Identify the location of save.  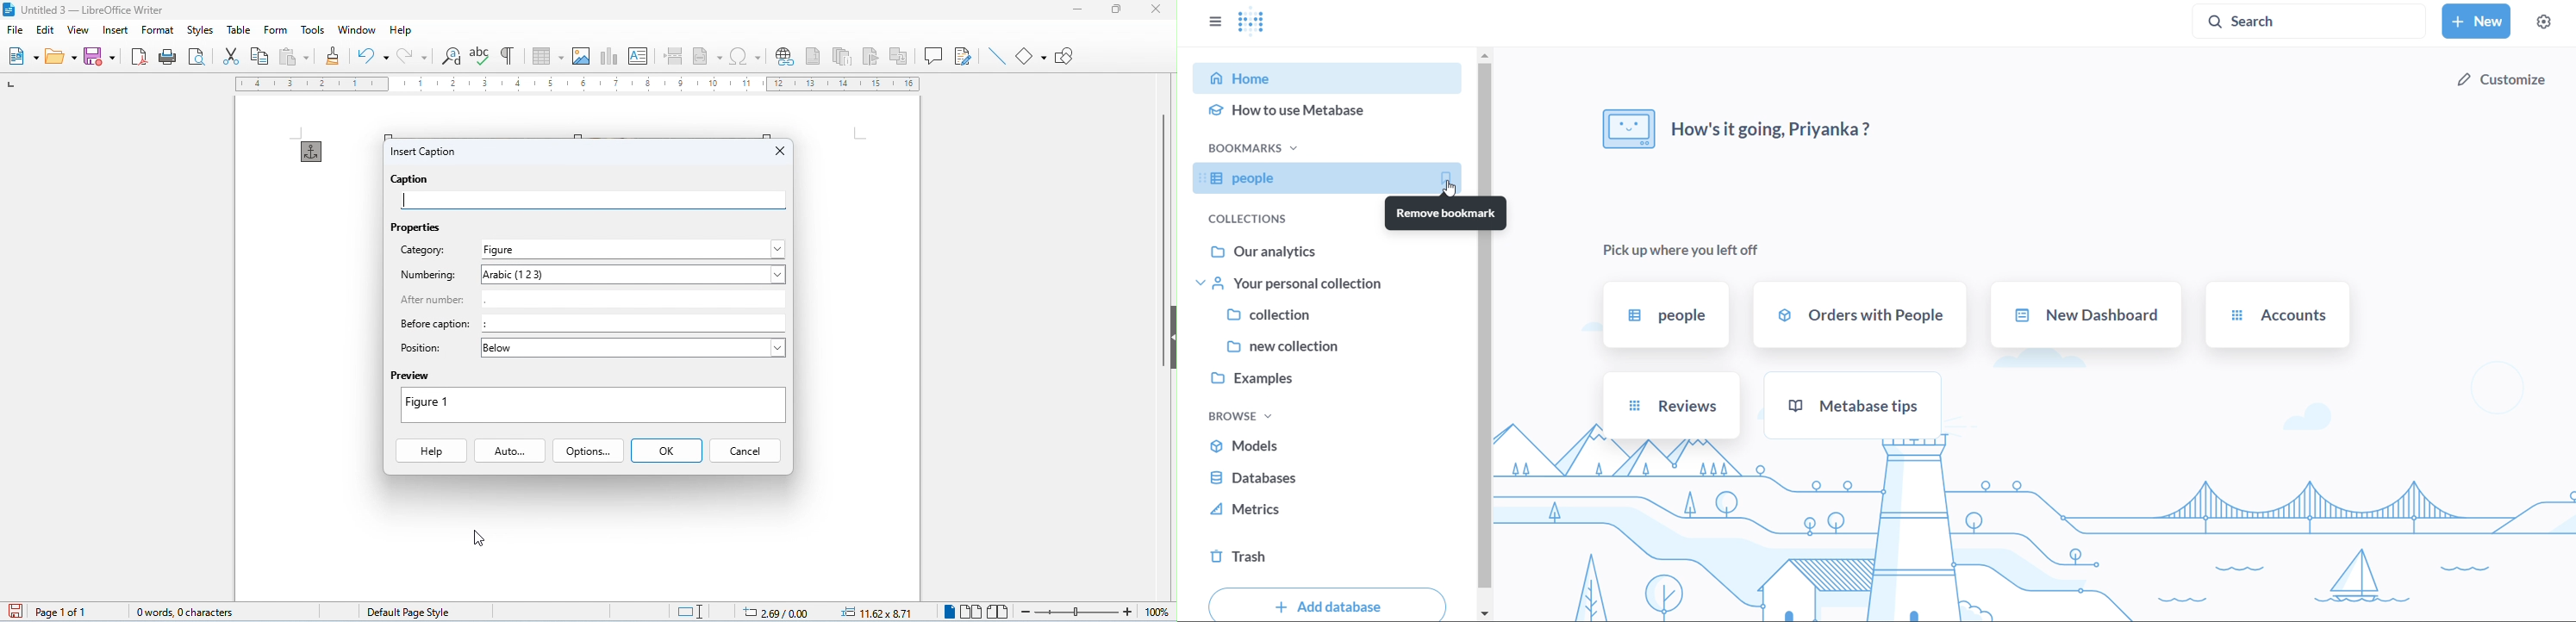
(103, 56).